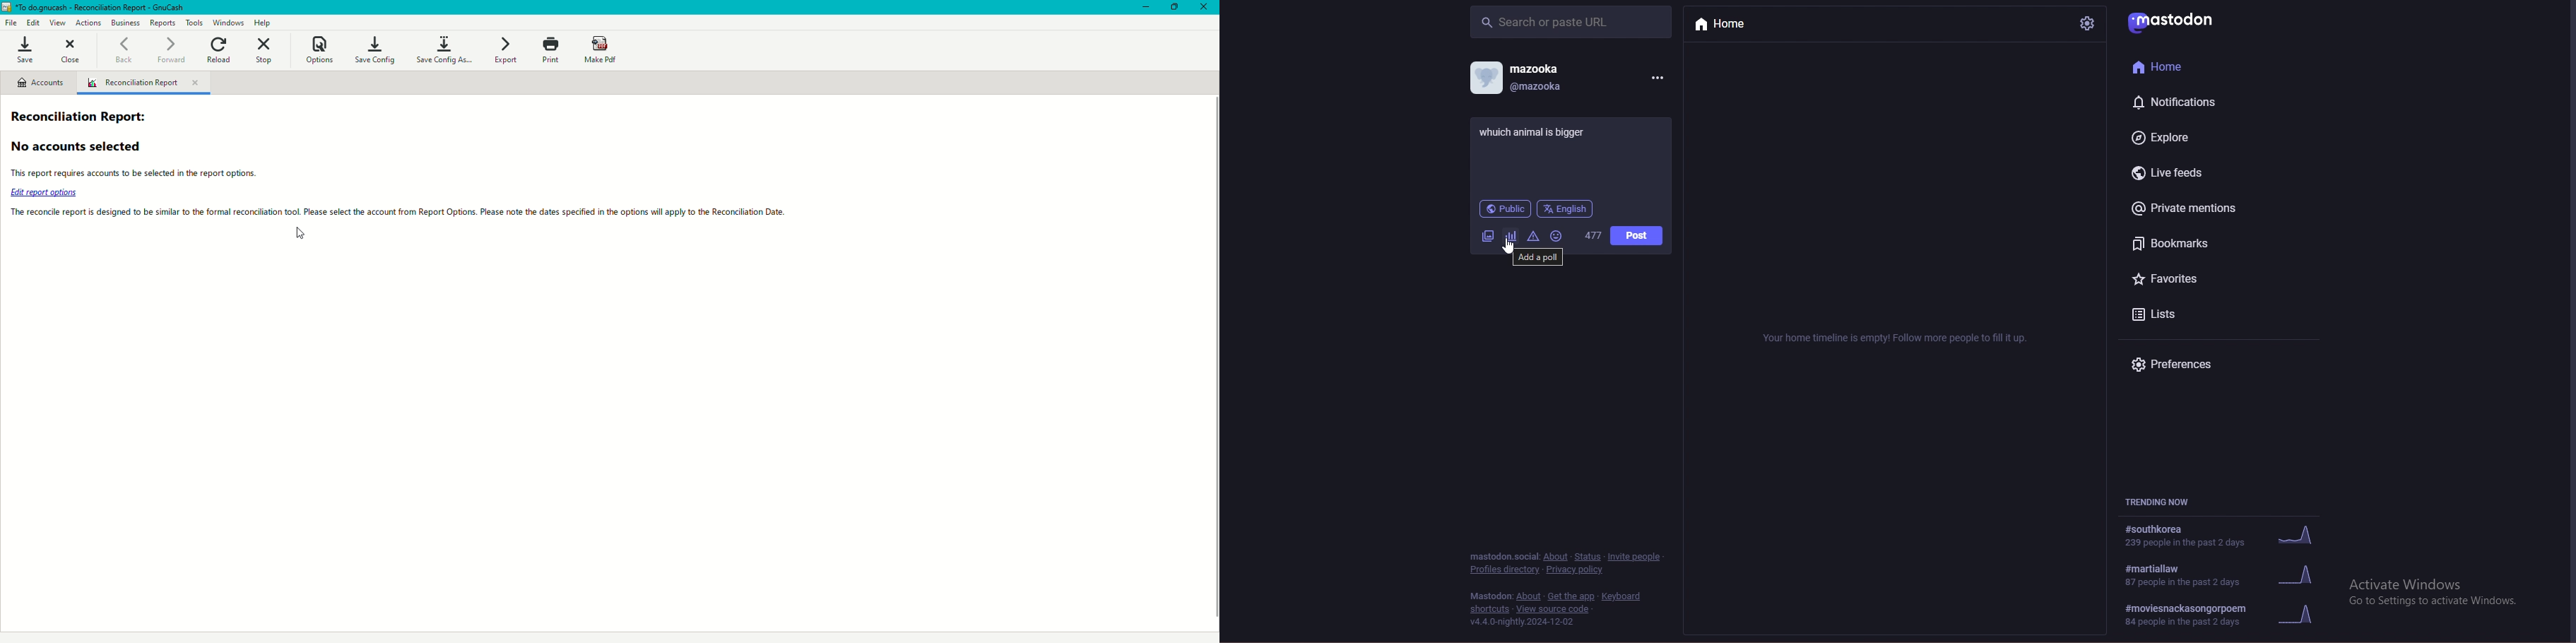 Image resolution: width=2576 pixels, height=644 pixels. I want to click on Restore, so click(1172, 9).